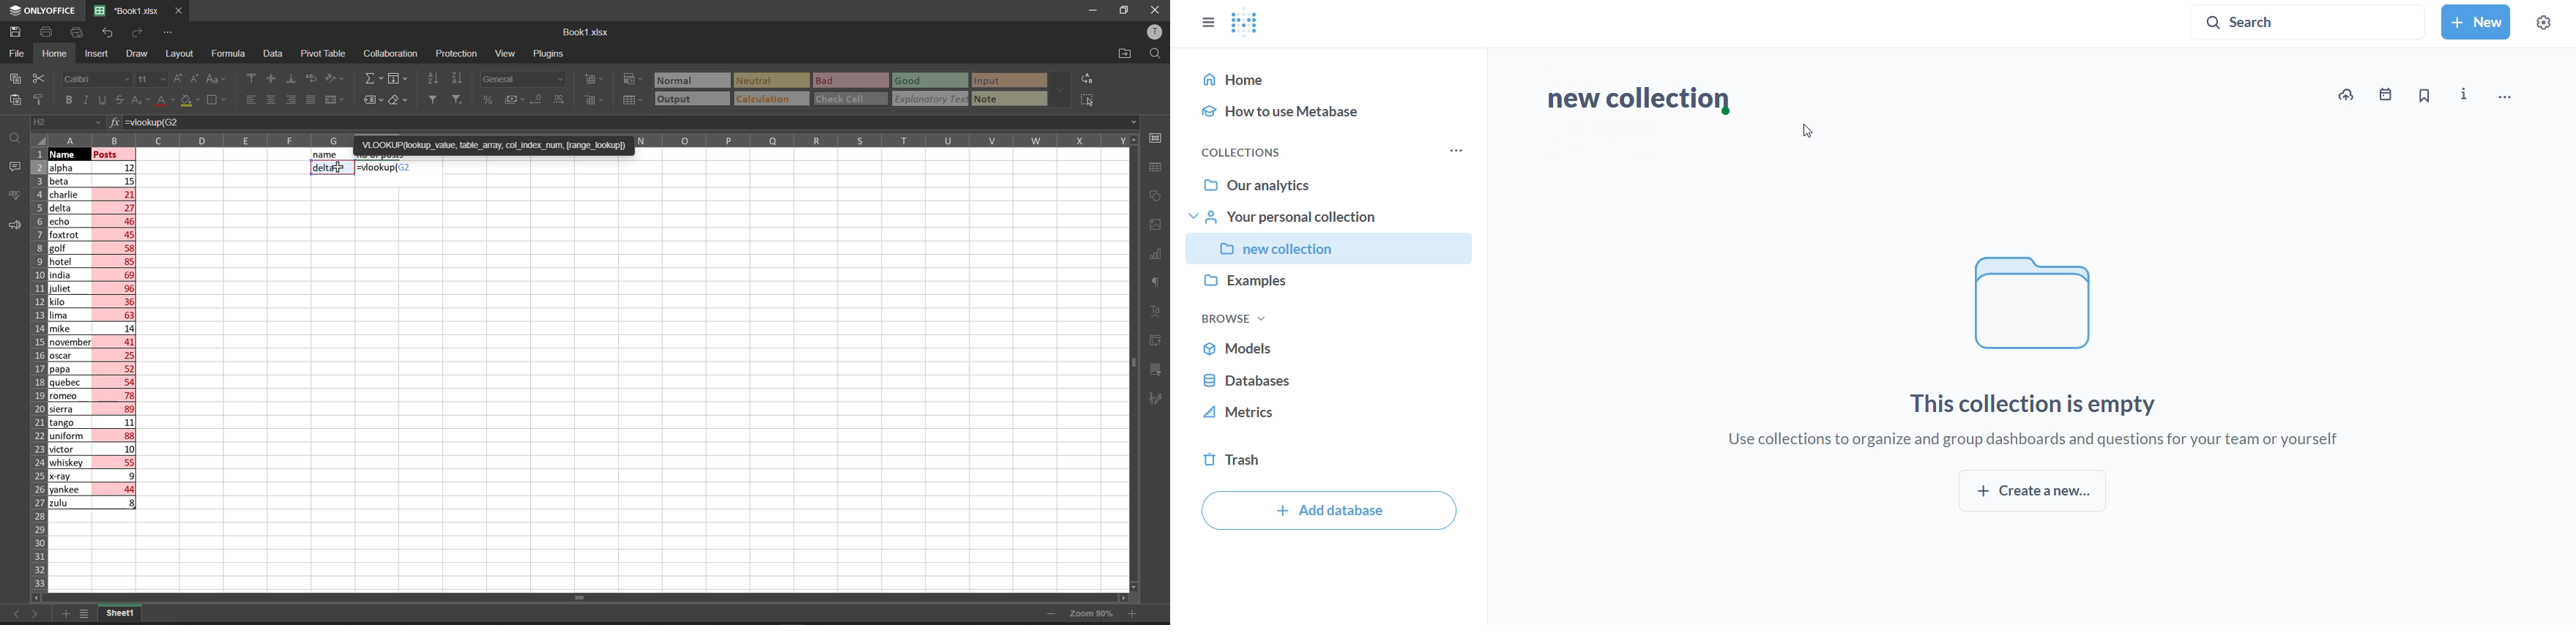  What do you see at coordinates (1330, 250) in the screenshot?
I see `collection ` at bounding box center [1330, 250].